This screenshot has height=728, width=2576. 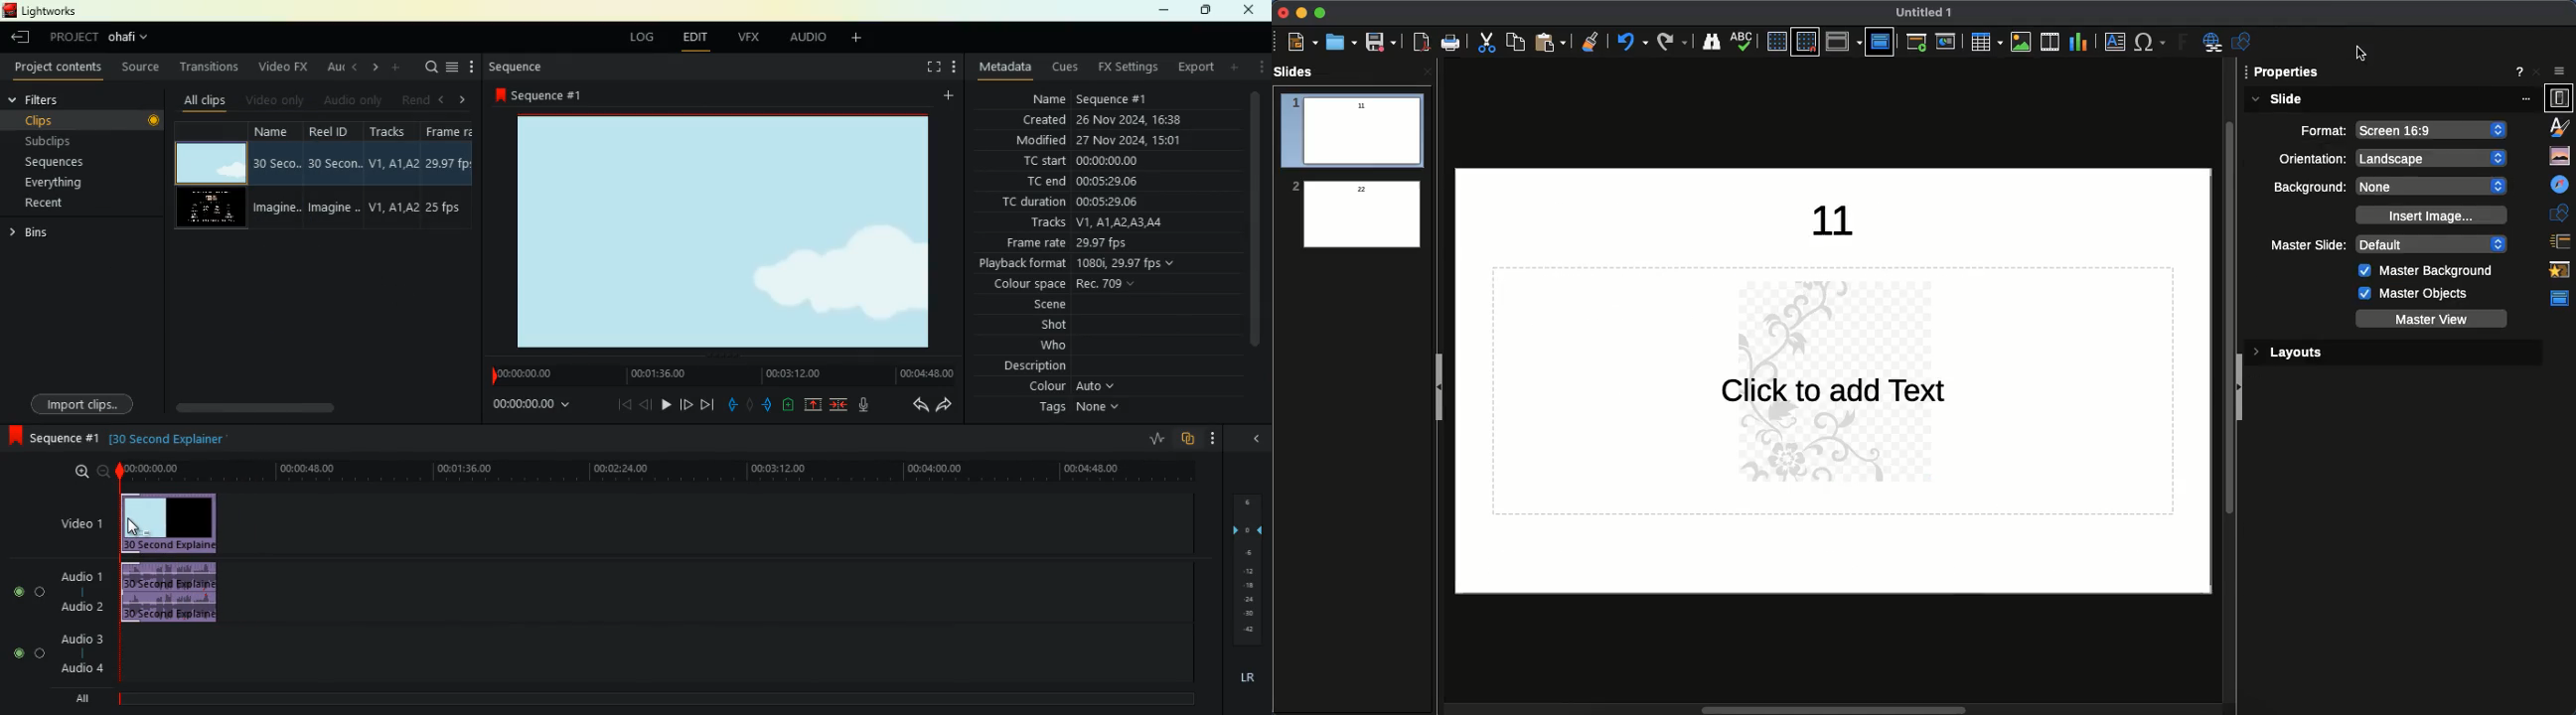 What do you see at coordinates (1632, 42) in the screenshot?
I see `Undo` at bounding box center [1632, 42].